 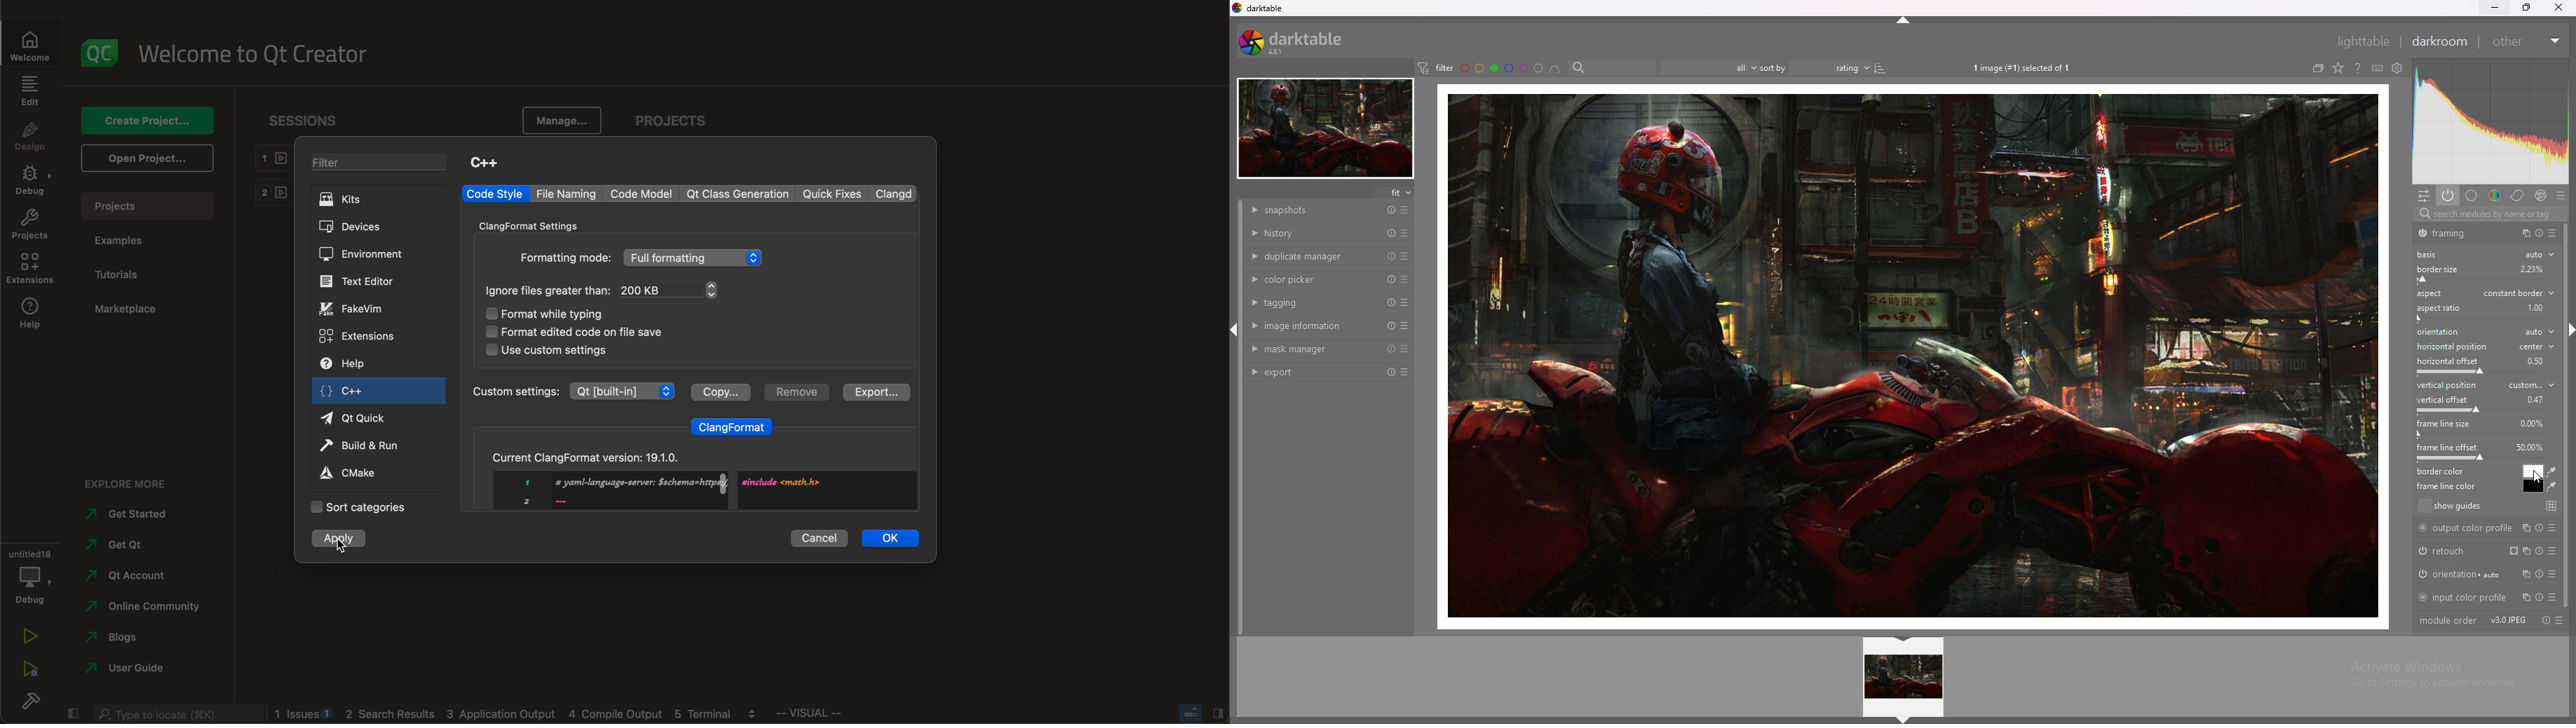 I want to click on clang format, so click(x=732, y=424).